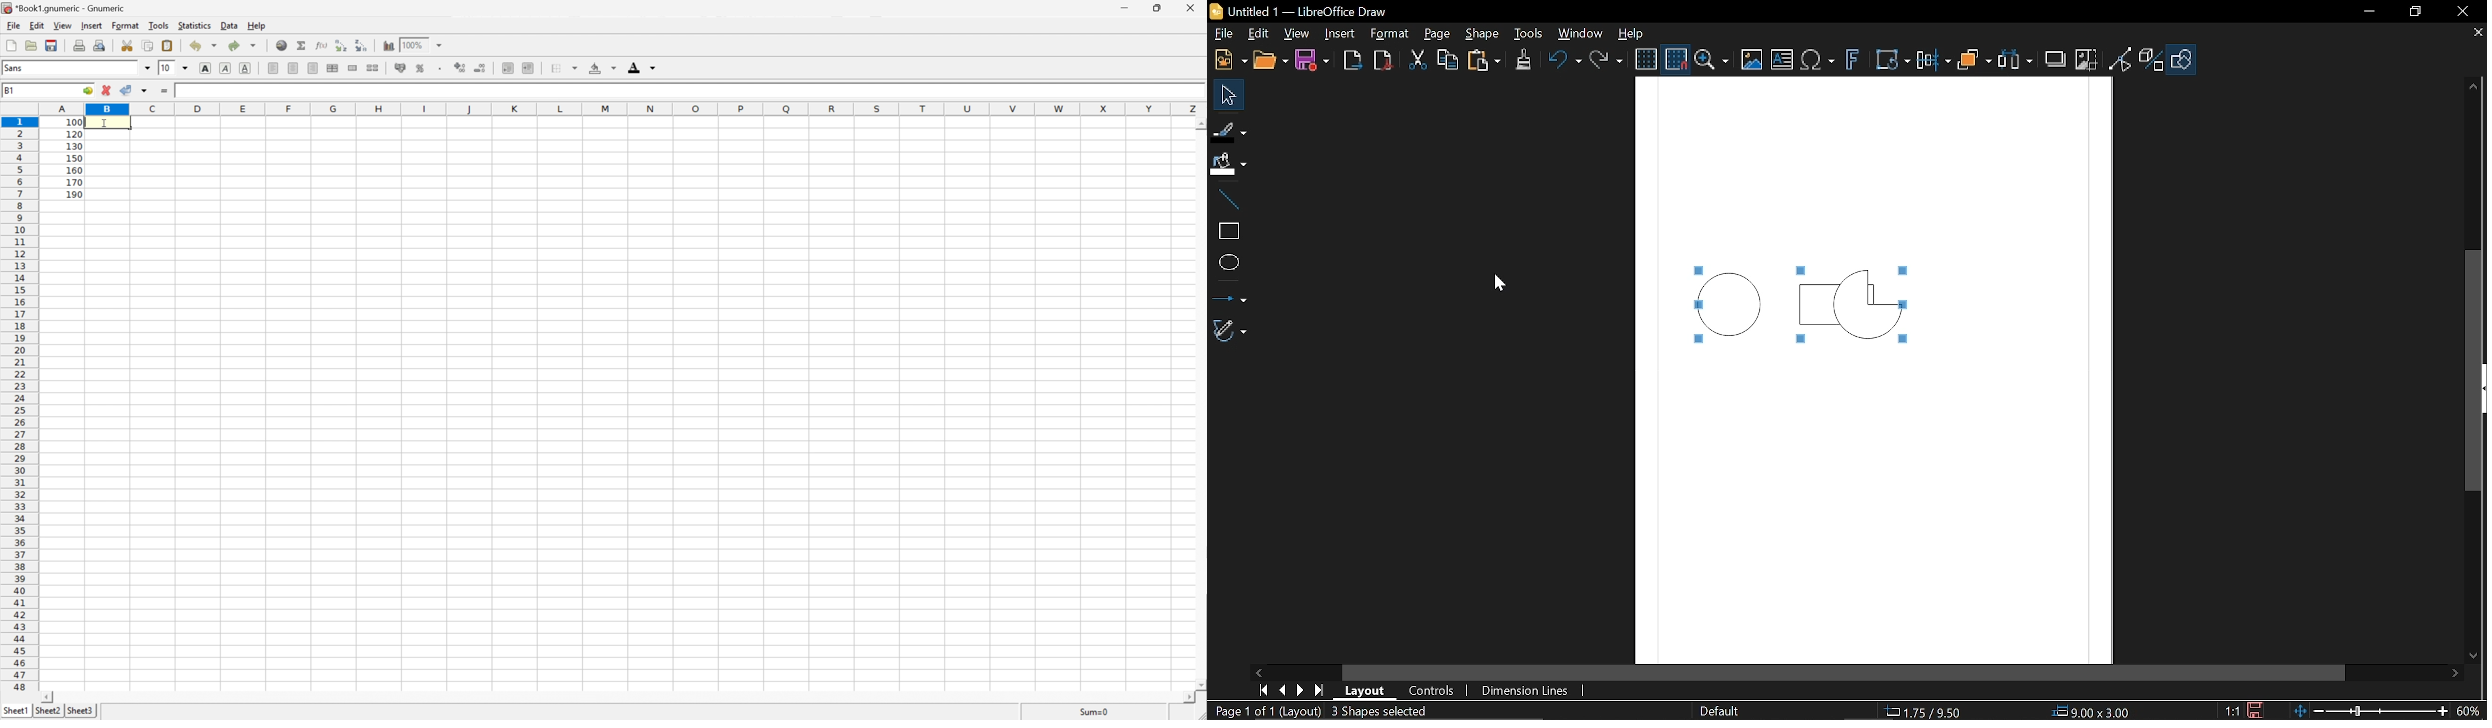 This screenshot has height=728, width=2492. Describe the element at coordinates (422, 68) in the screenshot. I see `Format the selection as percentage` at that location.